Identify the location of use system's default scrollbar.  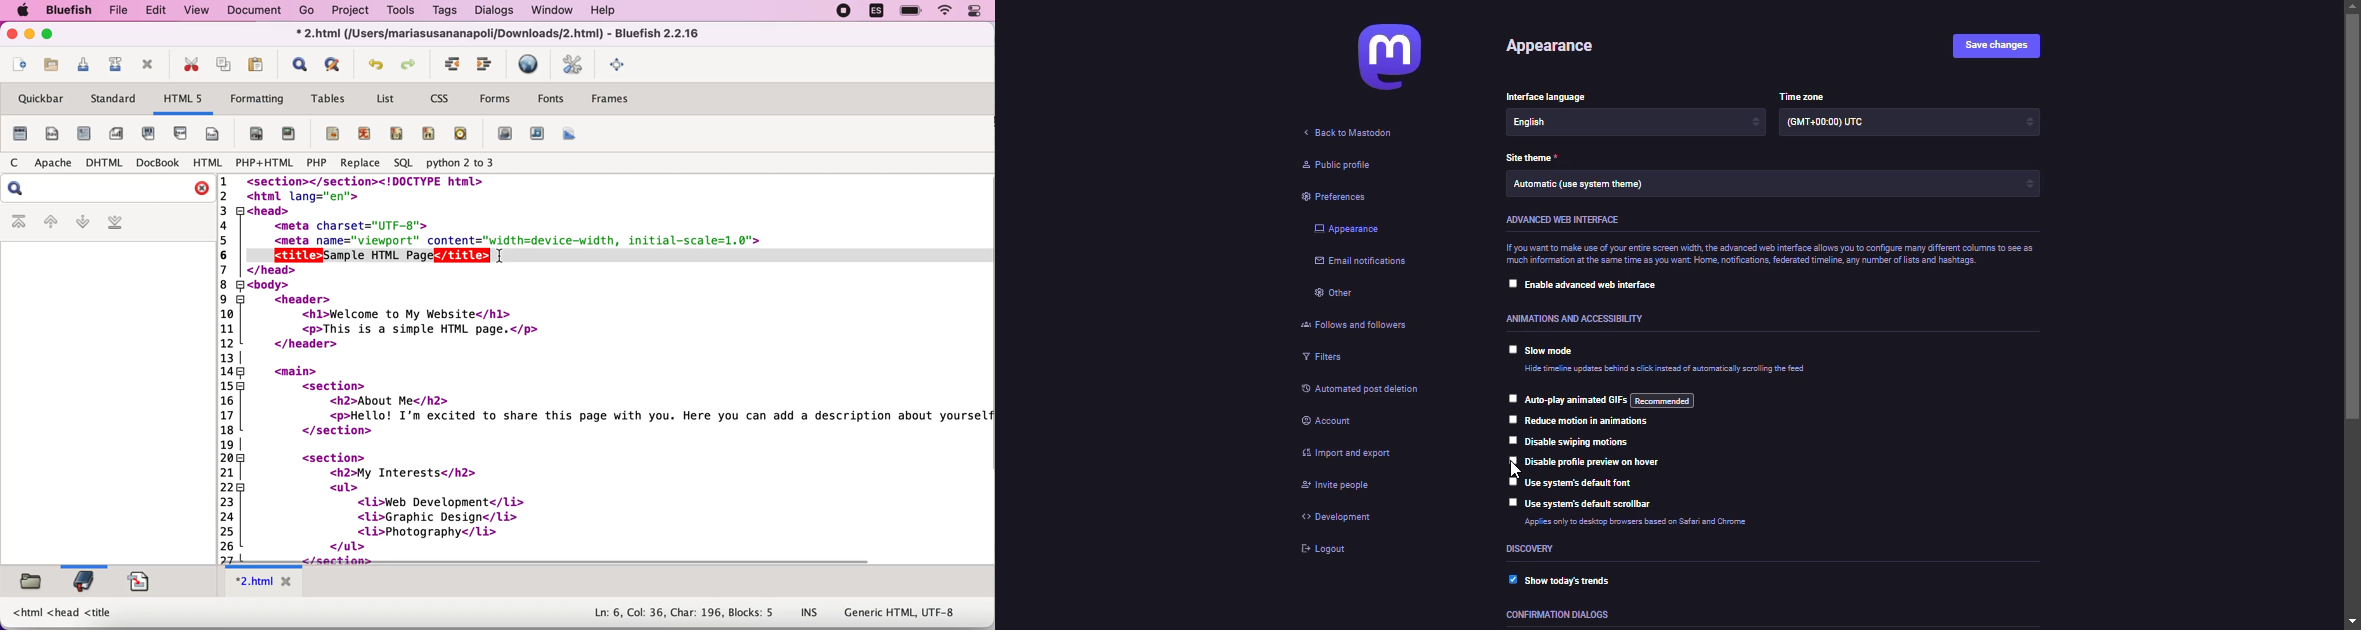
(1593, 505).